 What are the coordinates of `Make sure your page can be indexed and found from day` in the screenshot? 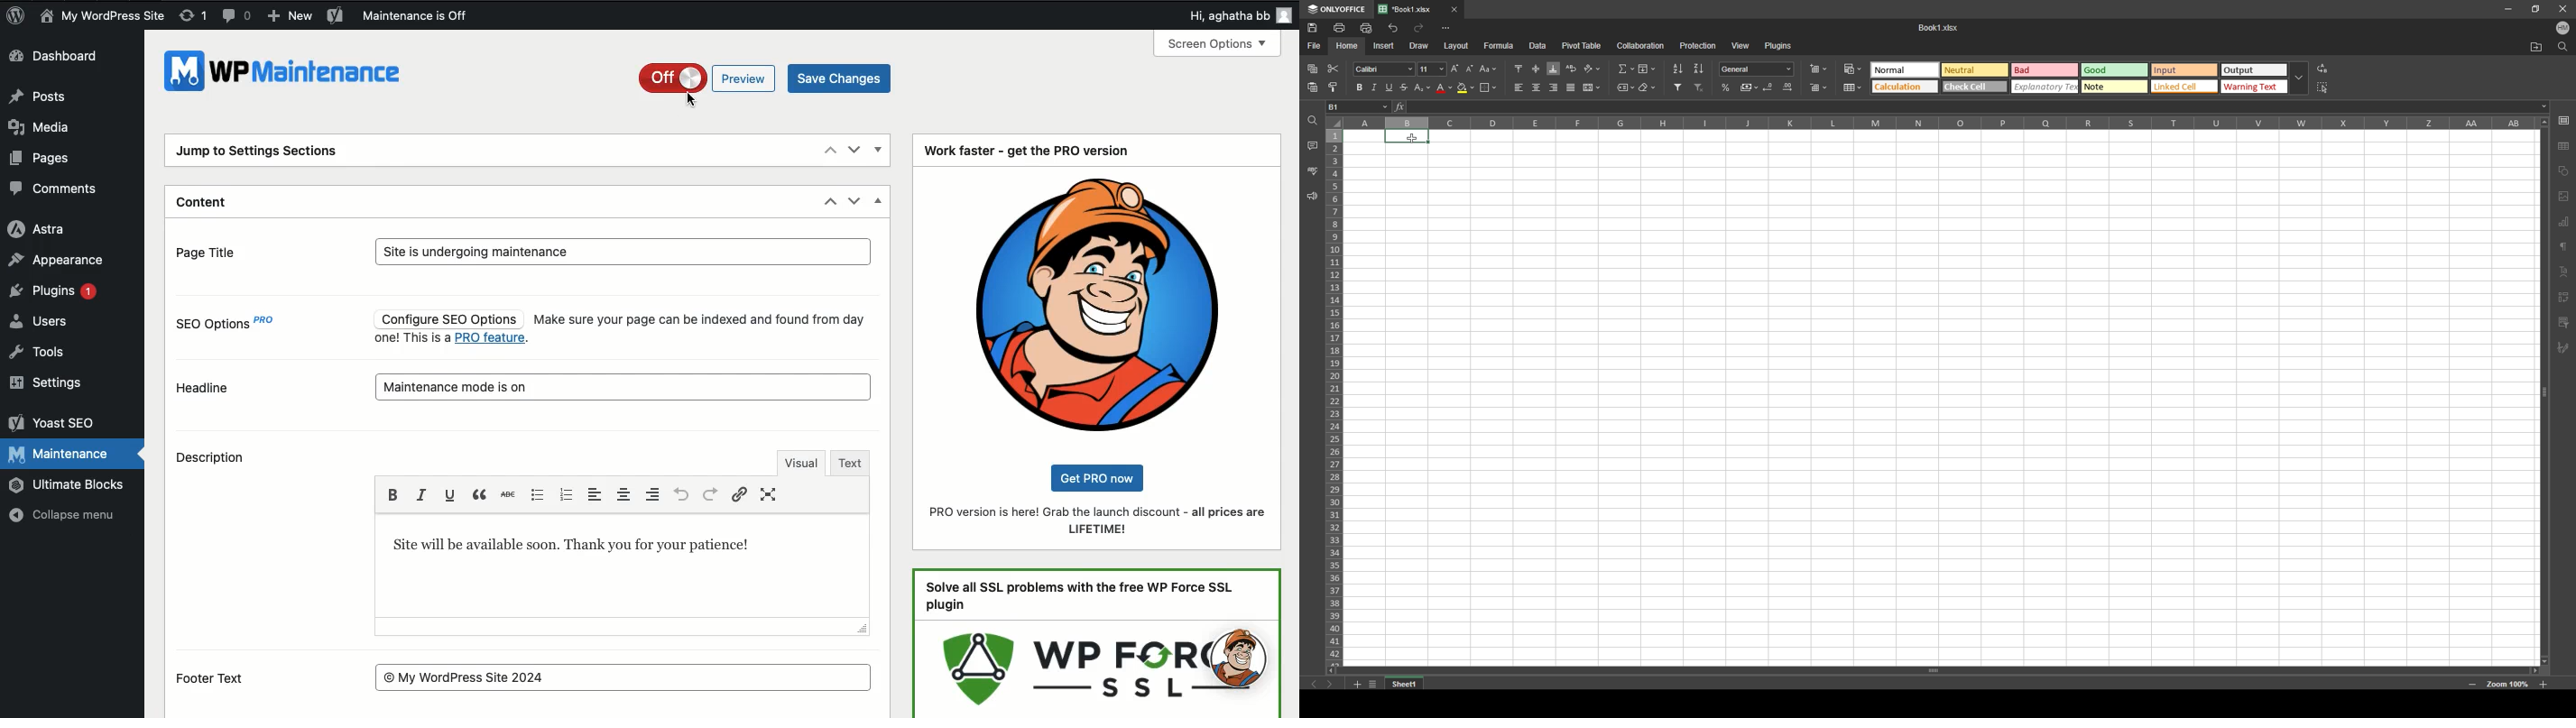 It's located at (699, 319).